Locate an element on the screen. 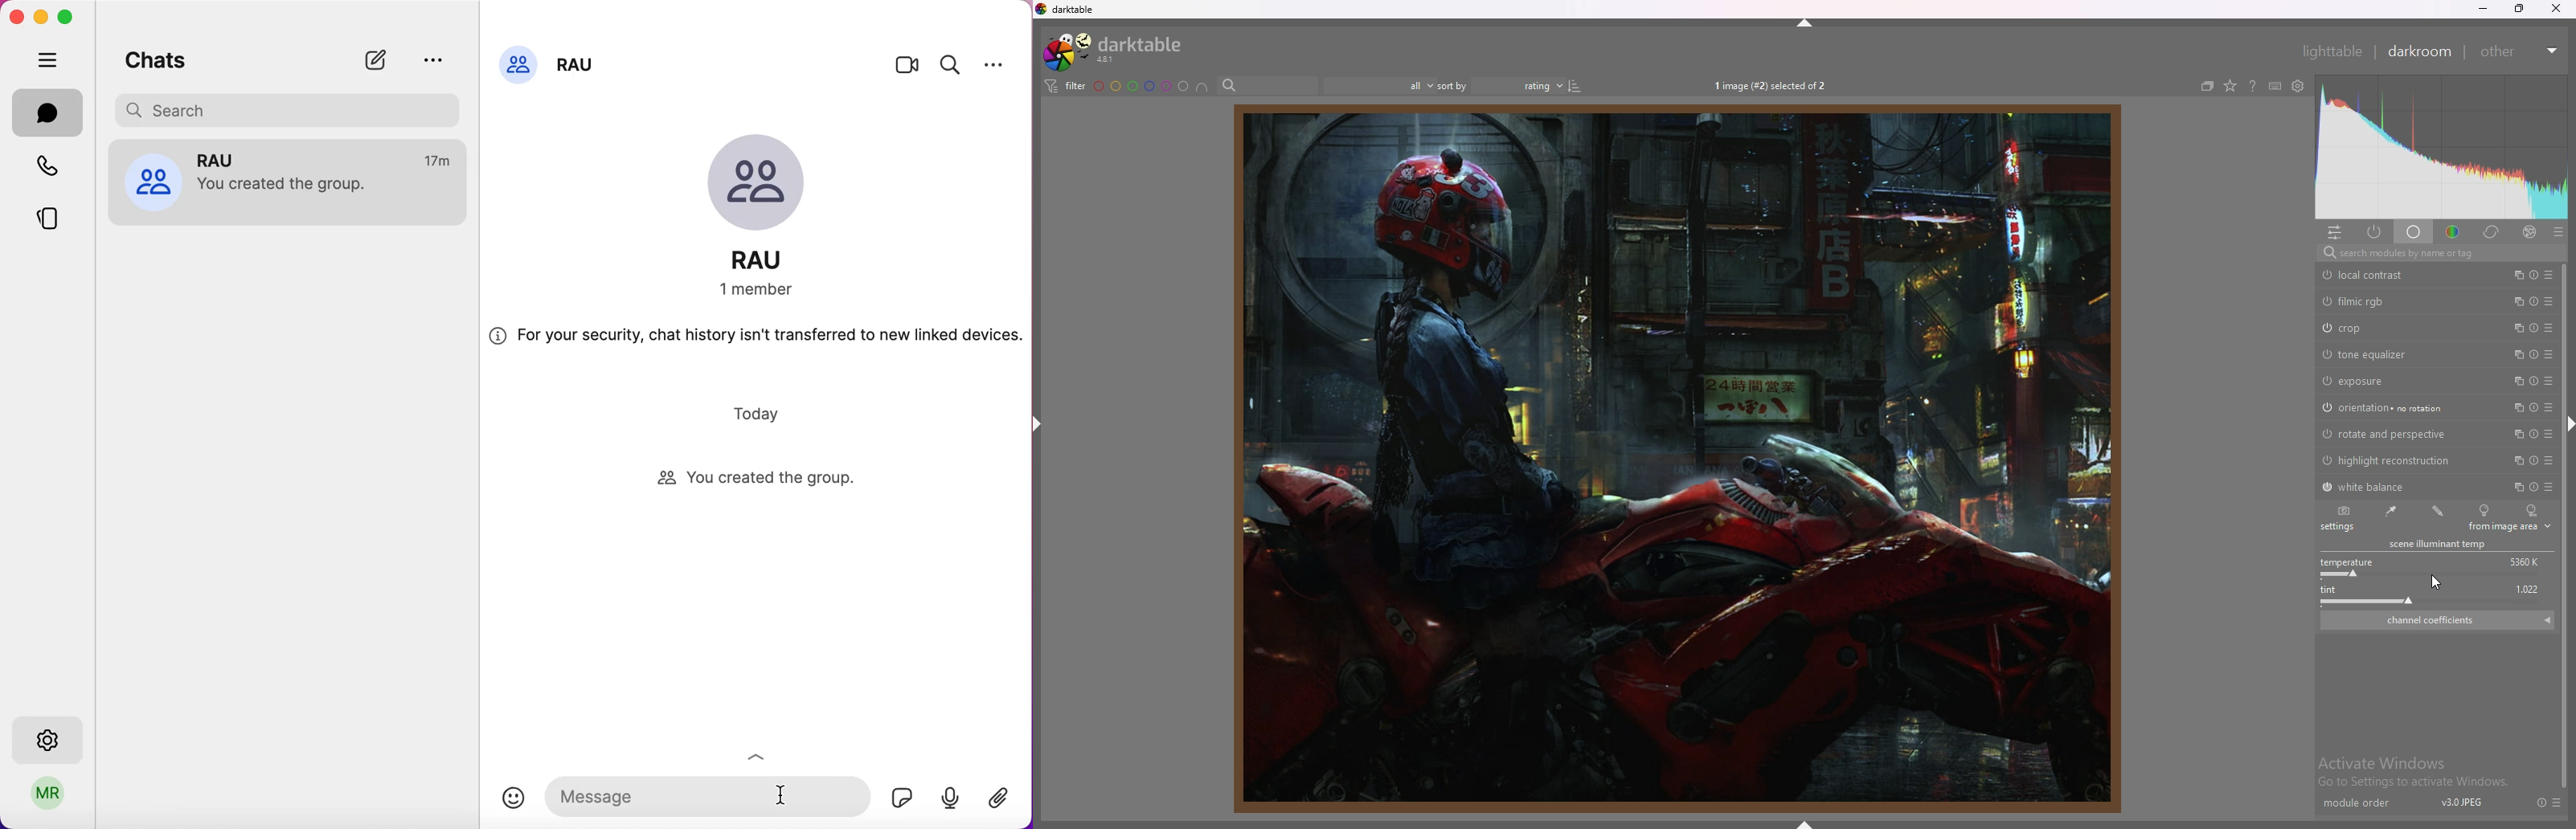 The height and width of the screenshot is (840, 2576). reset is located at coordinates (2533, 487).